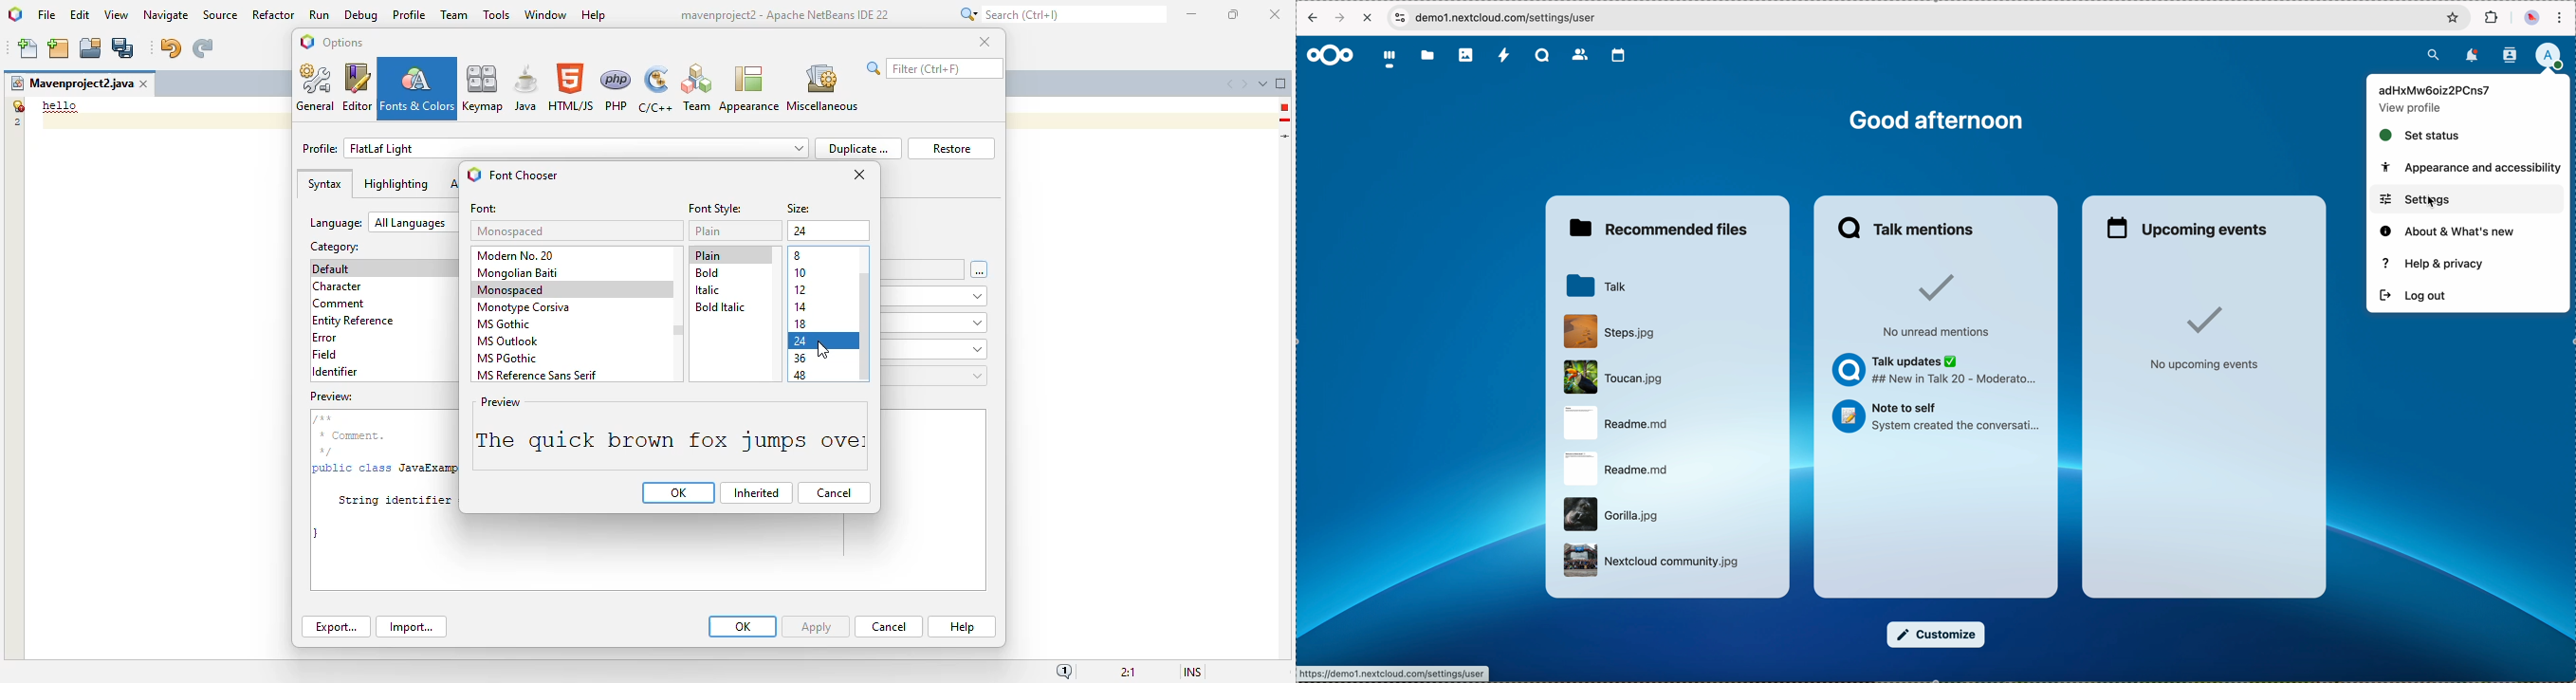 Image resolution: width=2576 pixels, height=700 pixels. What do you see at coordinates (2202, 339) in the screenshot?
I see `no upcoming events` at bounding box center [2202, 339].